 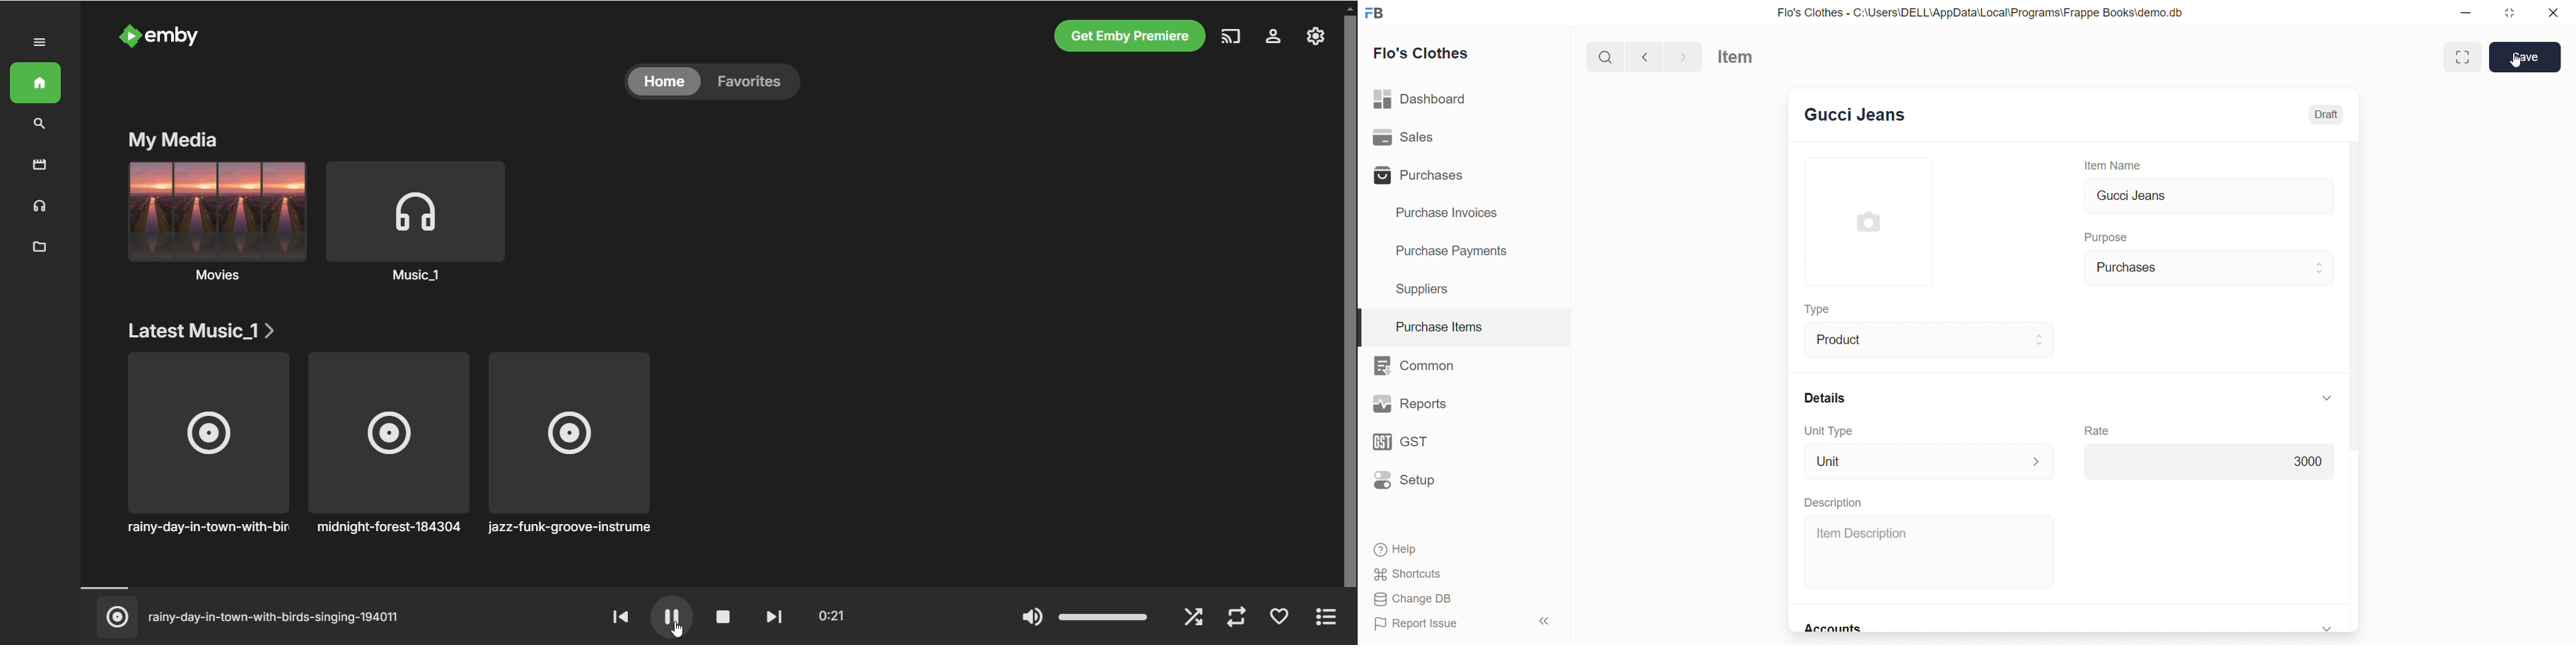 I want to click on Maximize window, so click(x=2465, y=57).